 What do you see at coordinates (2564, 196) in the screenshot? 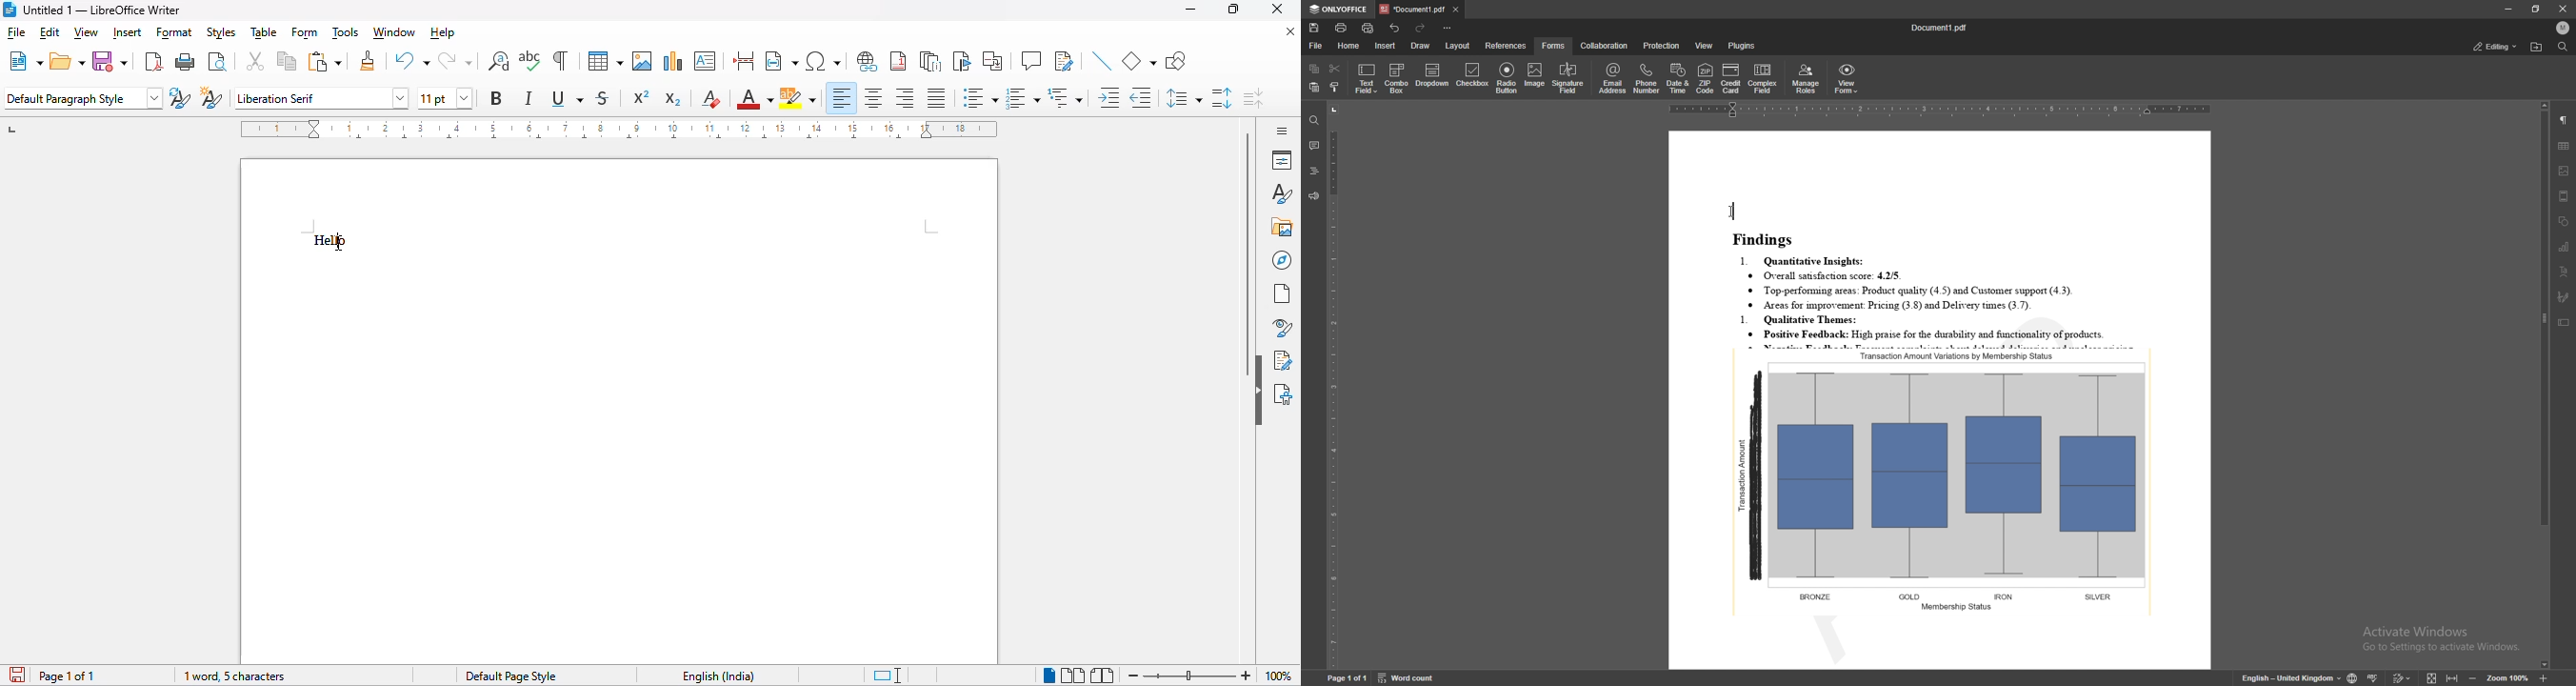
I see `header and footer` at bounding box center [2564, 196].